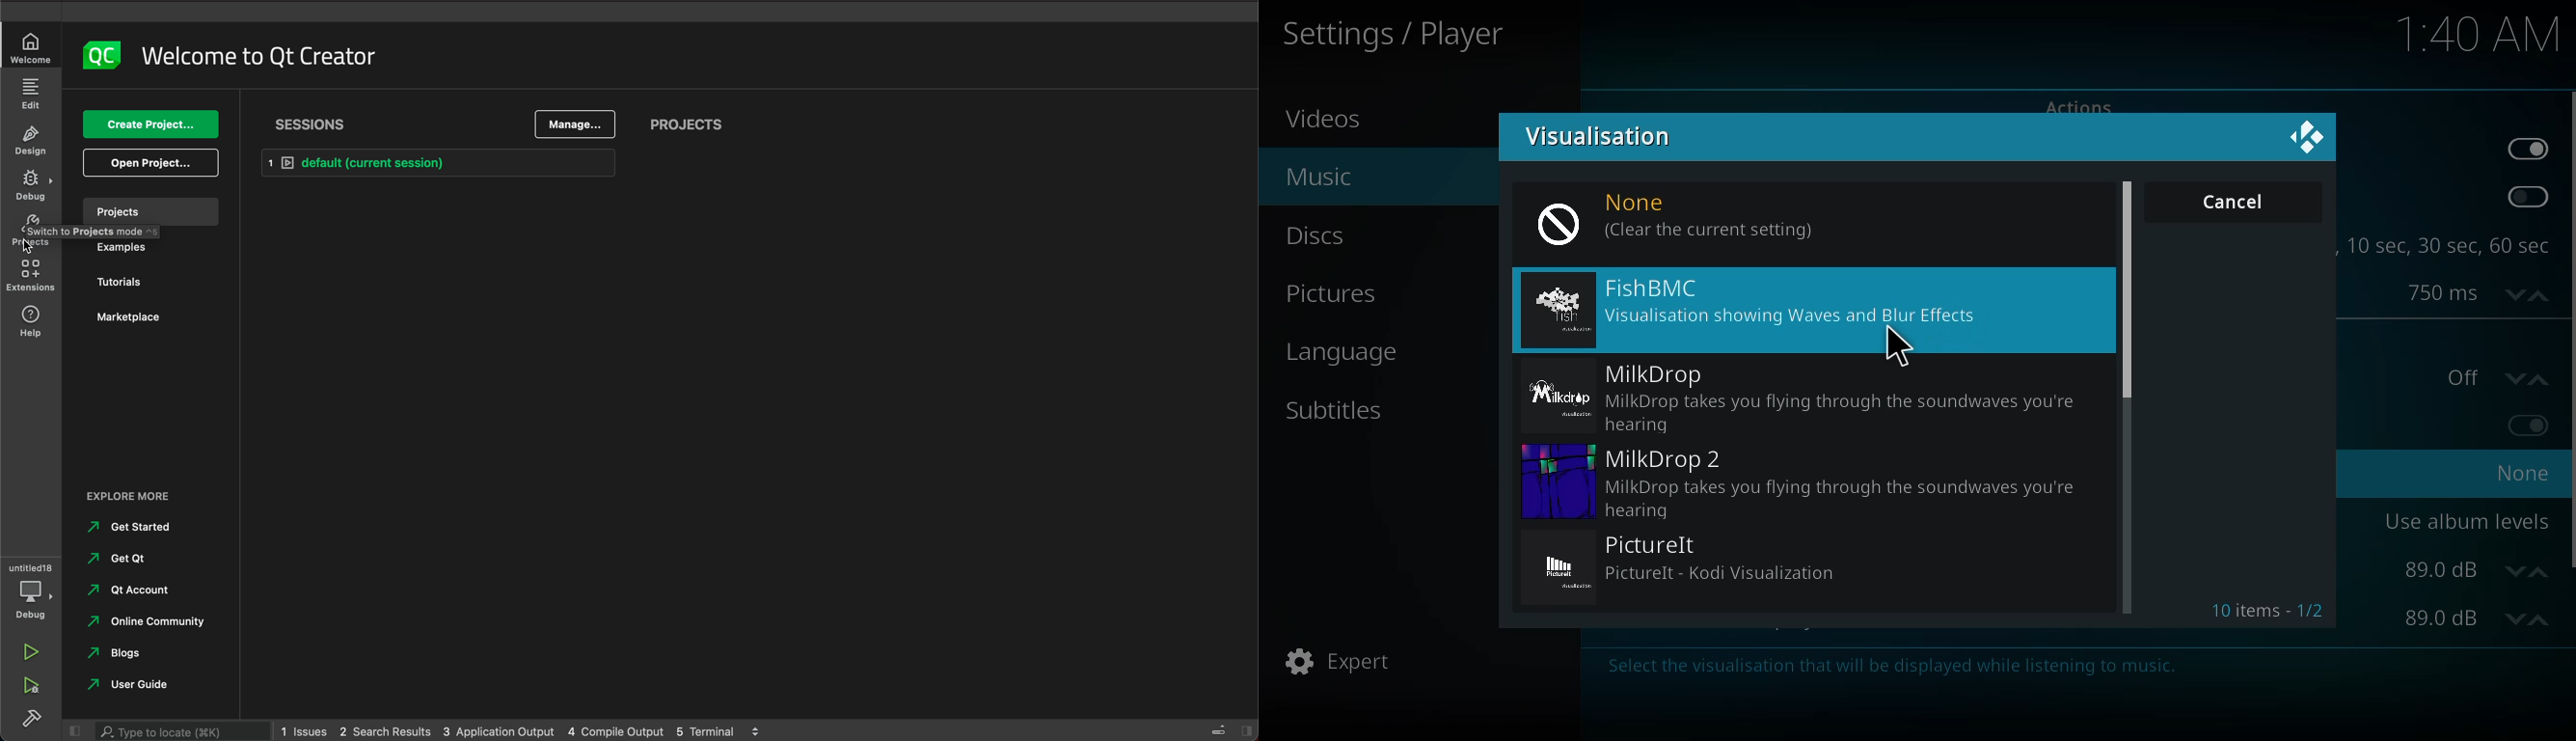 The image size is (2576, 756). I want to click on discs, so click(1317, 234).